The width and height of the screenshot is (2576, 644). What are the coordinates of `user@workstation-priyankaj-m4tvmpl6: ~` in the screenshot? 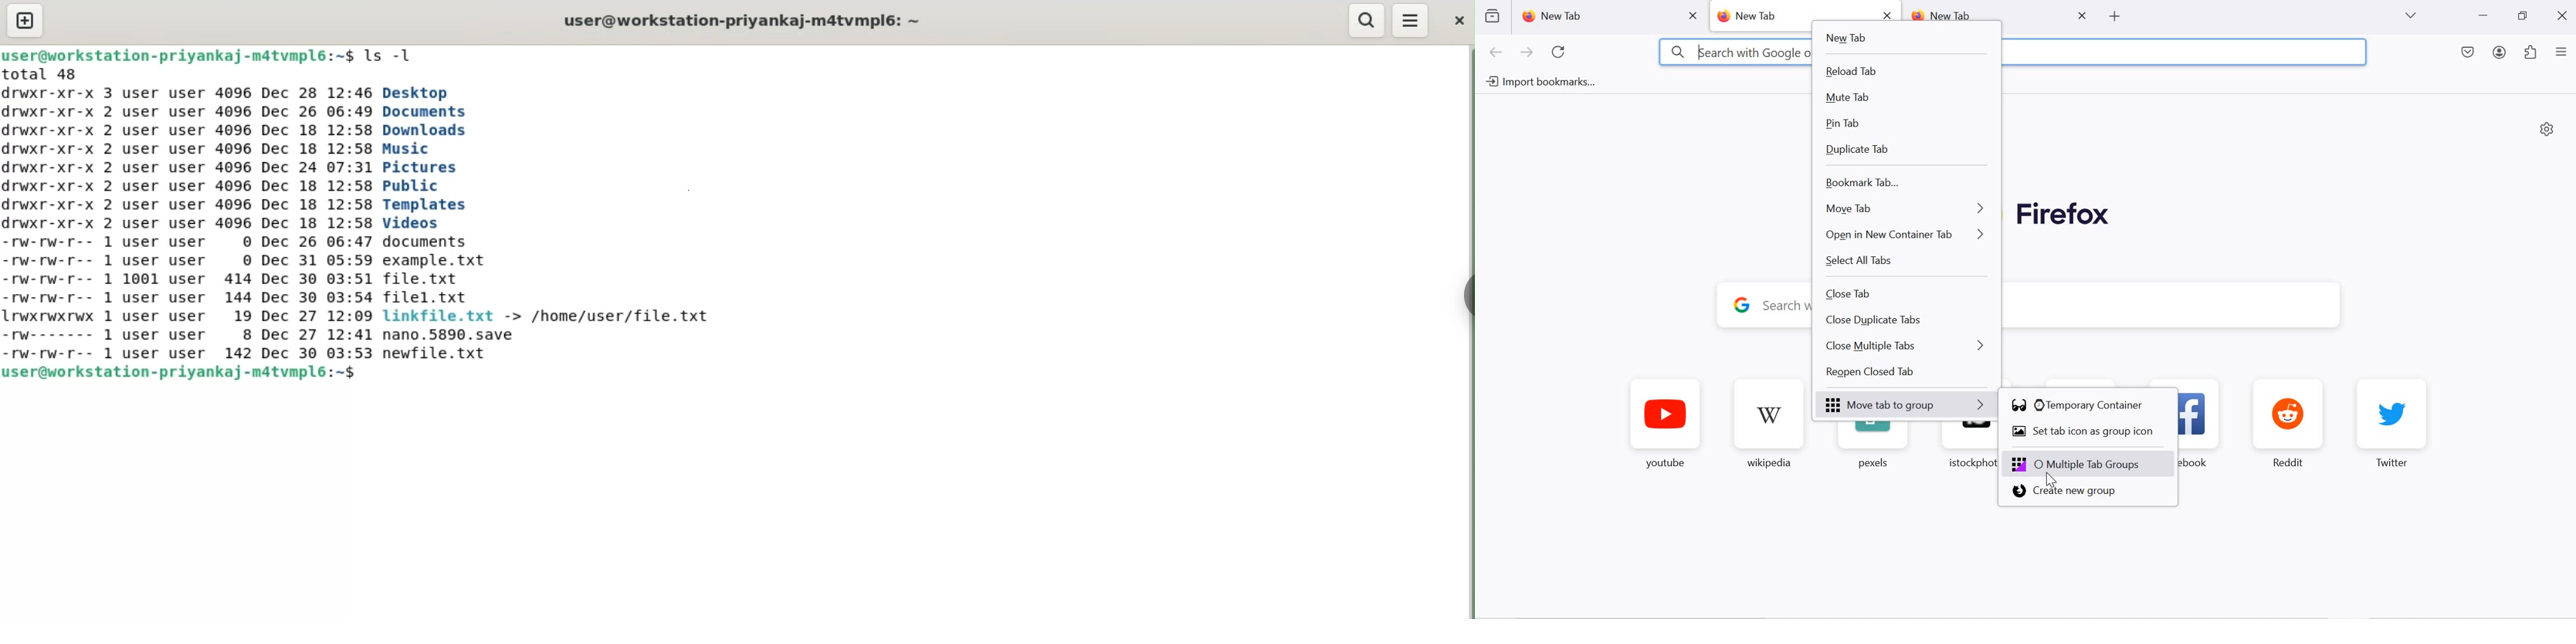 It's located at (747, 22).